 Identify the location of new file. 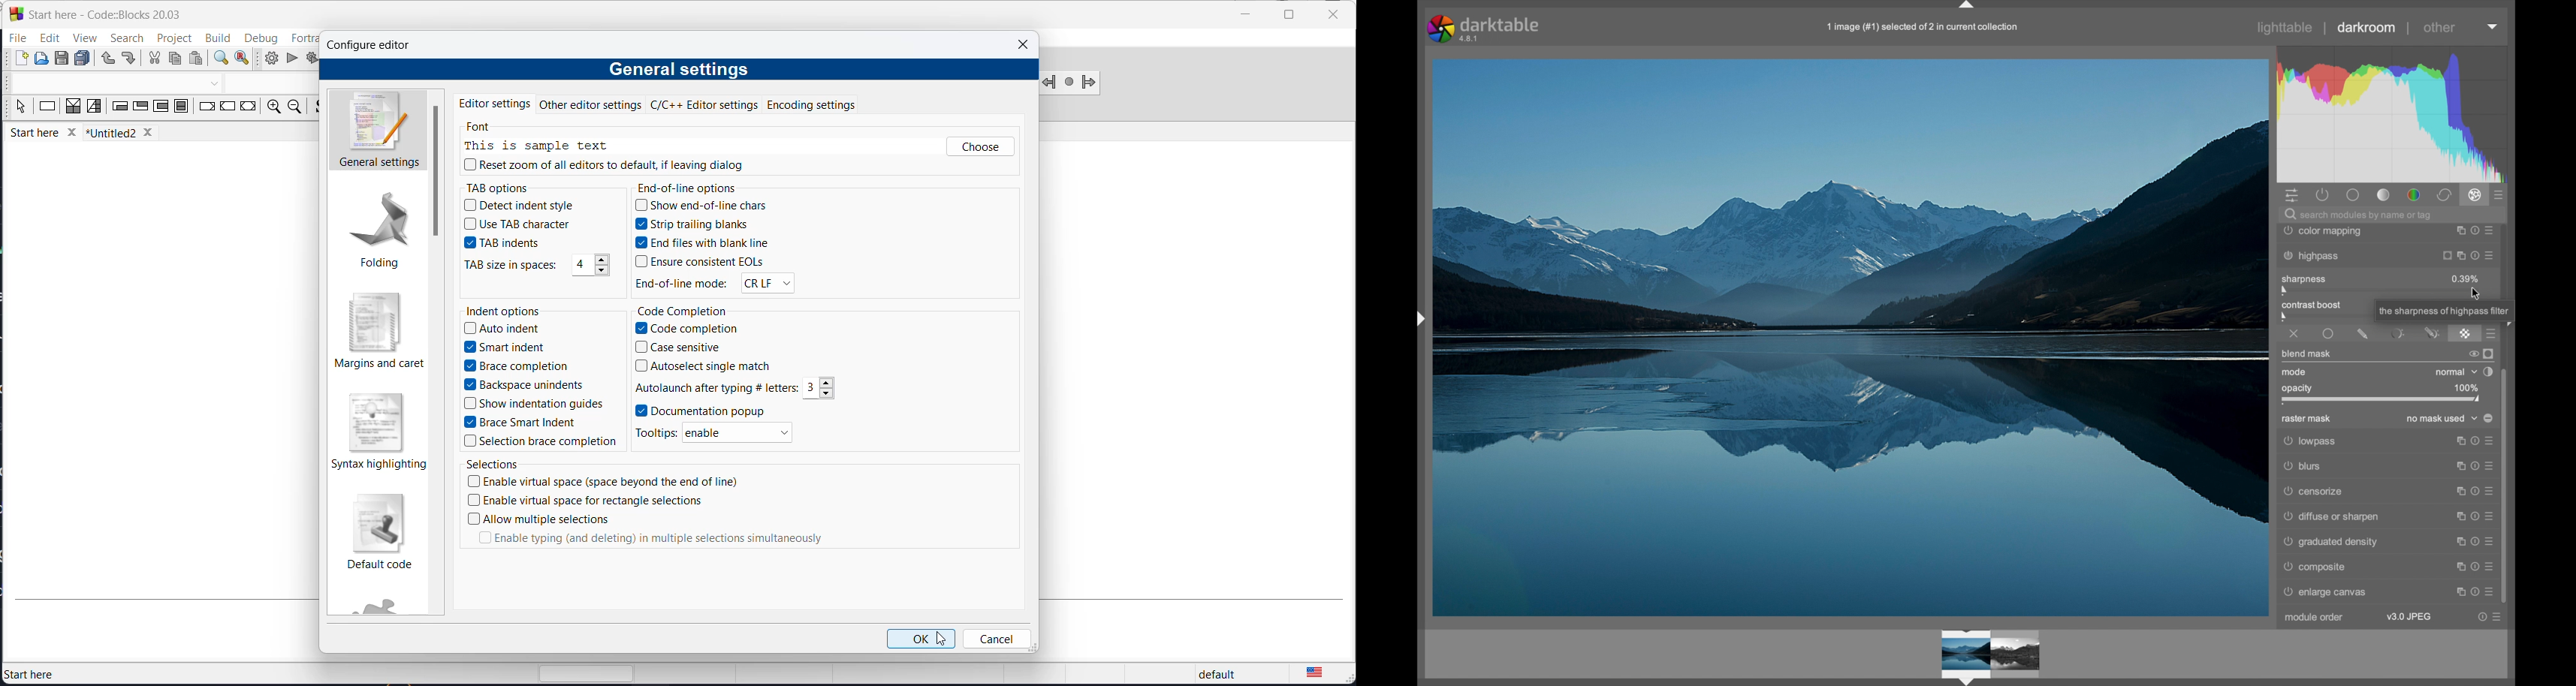
(22, 62).